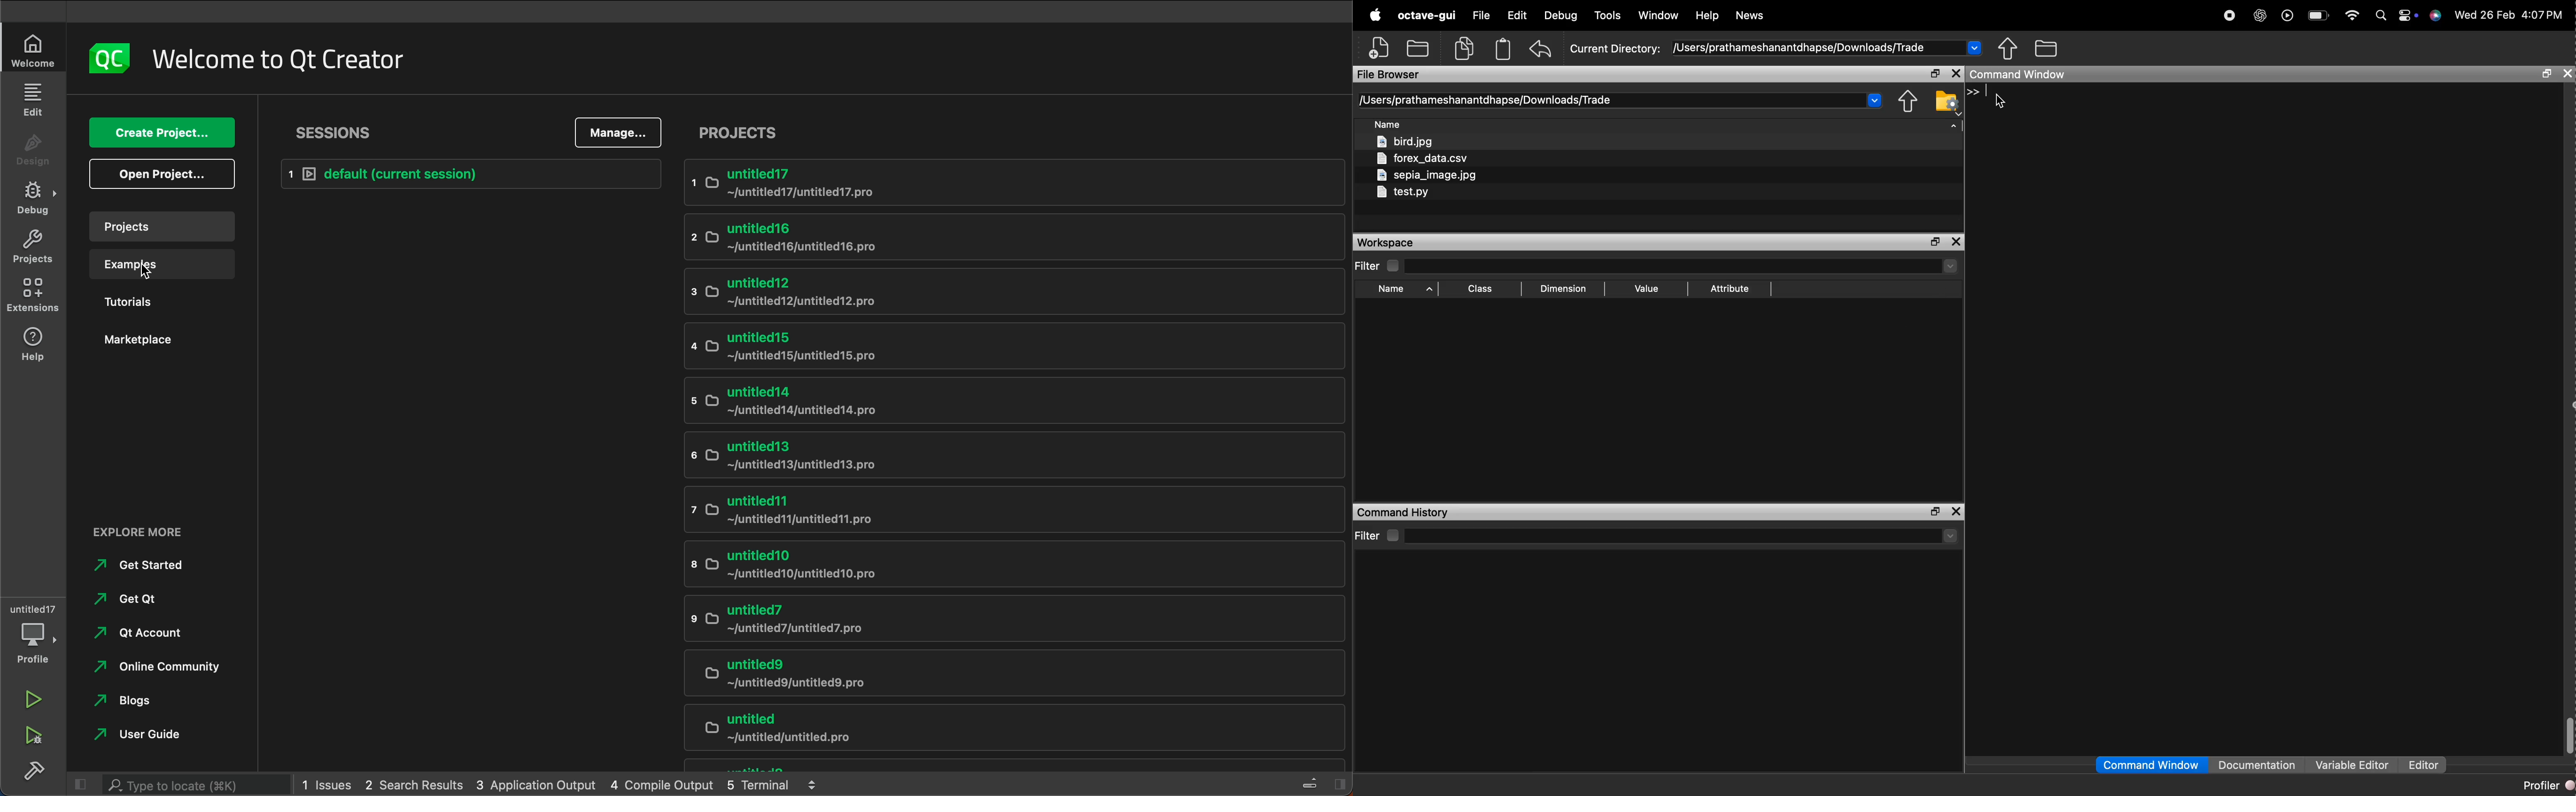 This screenshot has height=812, width=2576. Describe the element at coordinates (198, 785) in the screenshot. I see `search` at that location.